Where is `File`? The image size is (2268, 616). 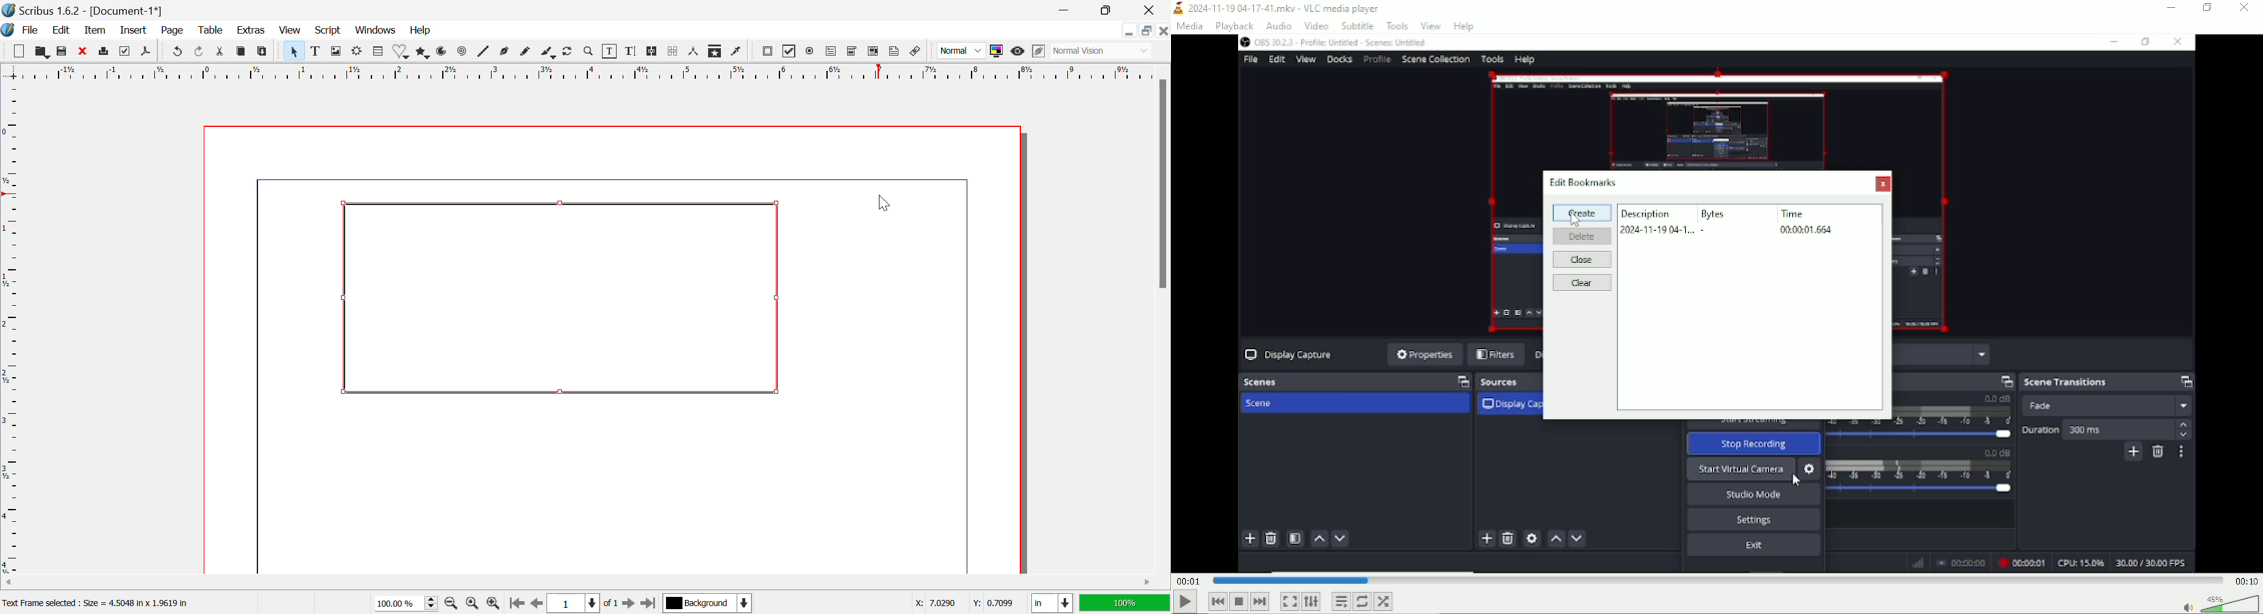
File is located at coordinates (30, 31).